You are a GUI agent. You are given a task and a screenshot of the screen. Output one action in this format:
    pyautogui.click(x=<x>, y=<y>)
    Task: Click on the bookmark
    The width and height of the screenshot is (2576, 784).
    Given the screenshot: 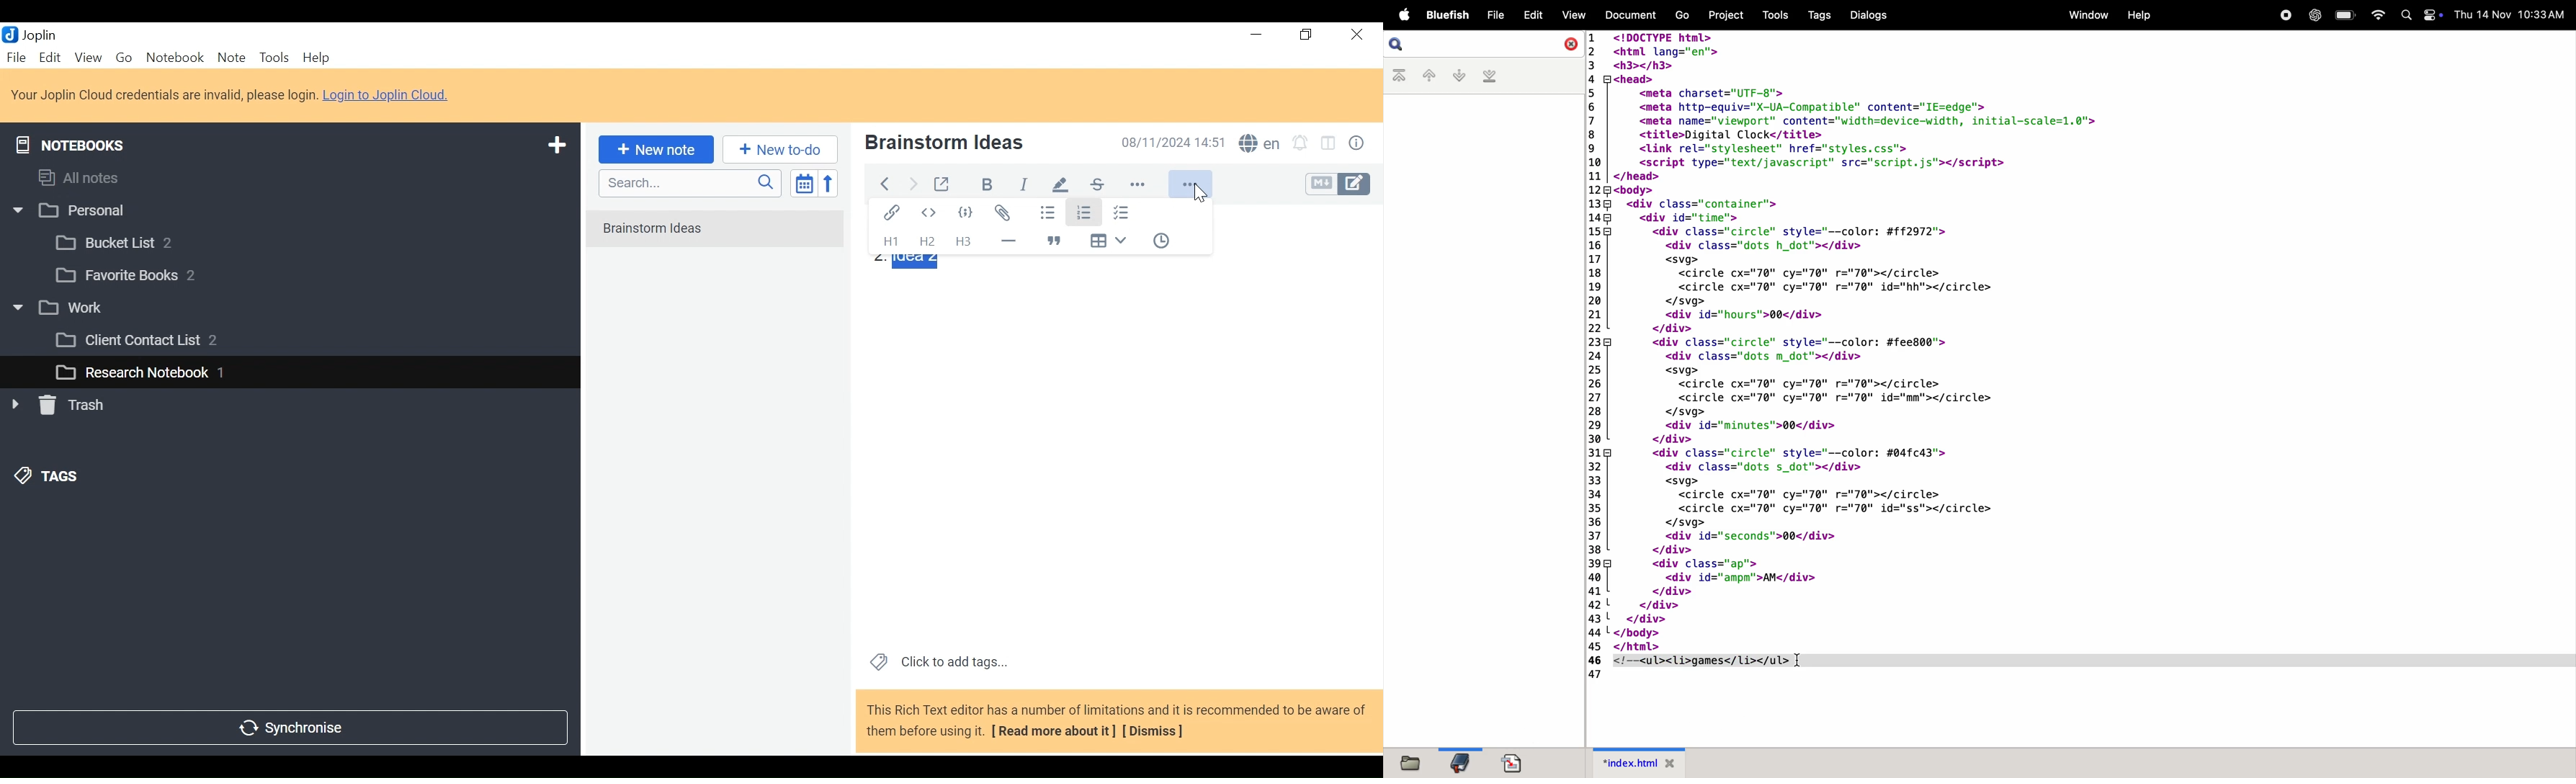 What is the action you would take?
    pyautogui.click(x=1457, y=763)
    